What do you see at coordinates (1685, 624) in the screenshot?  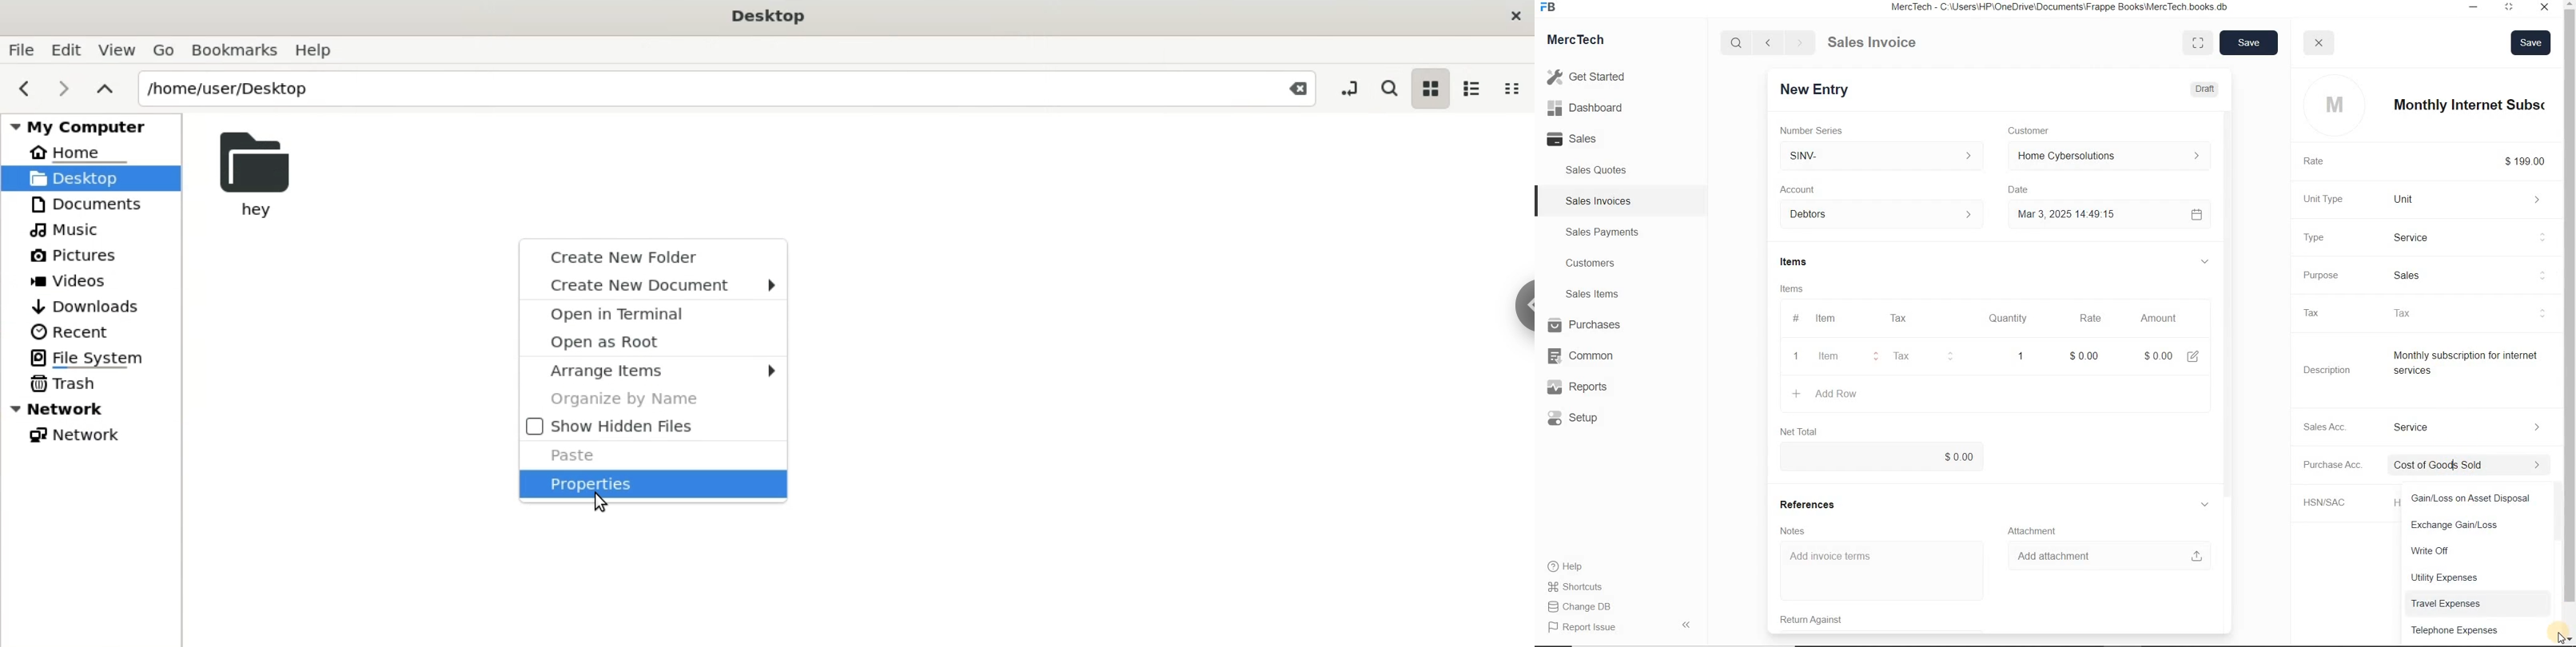 I see `Hide Sidebar` at bounding box center [1685, 624].